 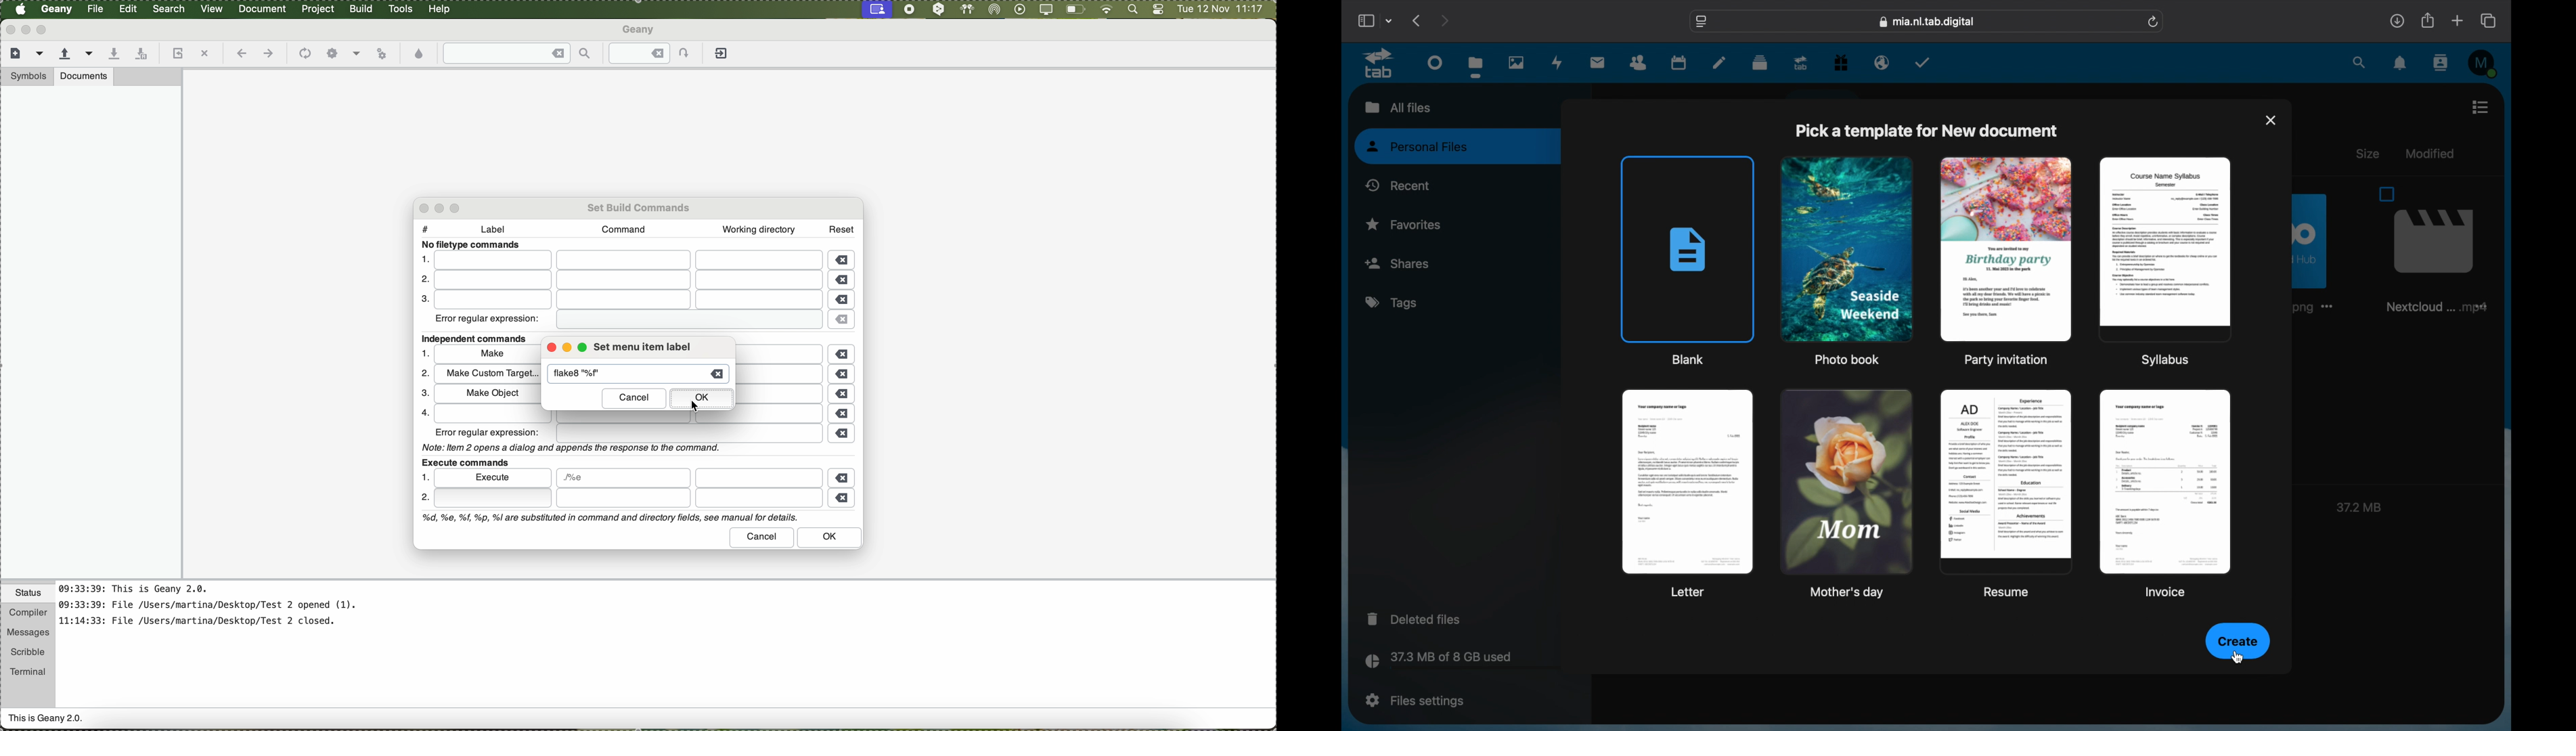 I want to click on contacts, so click(x=2442, y=62).